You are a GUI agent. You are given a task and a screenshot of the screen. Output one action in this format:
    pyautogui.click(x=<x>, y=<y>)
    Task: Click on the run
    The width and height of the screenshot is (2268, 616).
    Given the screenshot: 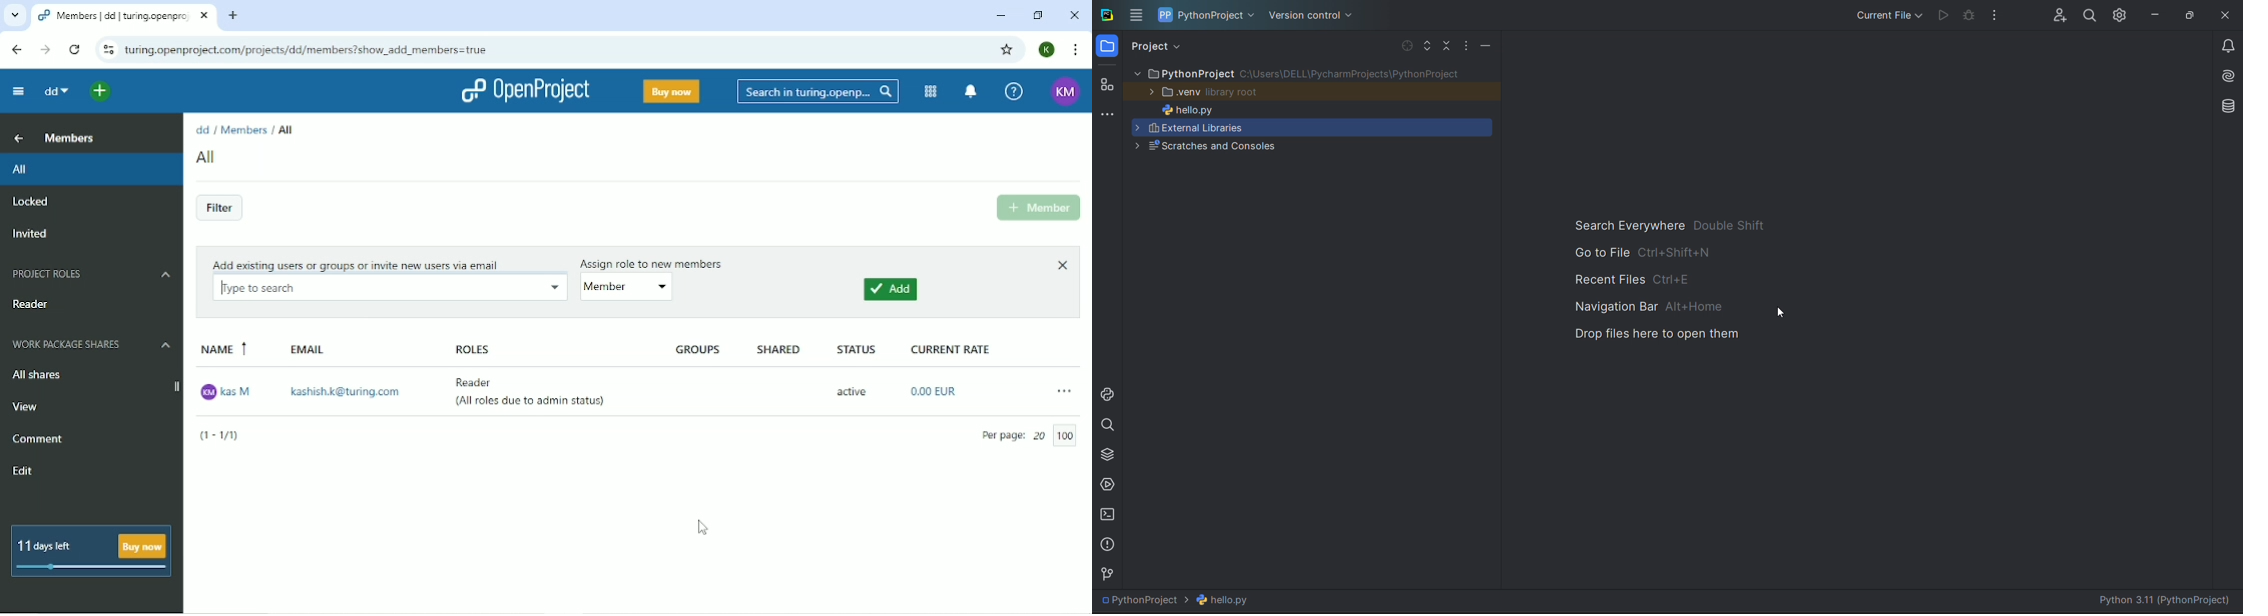 What is the action you would take?
    pyautogui.click(x=1944, y=16)
    